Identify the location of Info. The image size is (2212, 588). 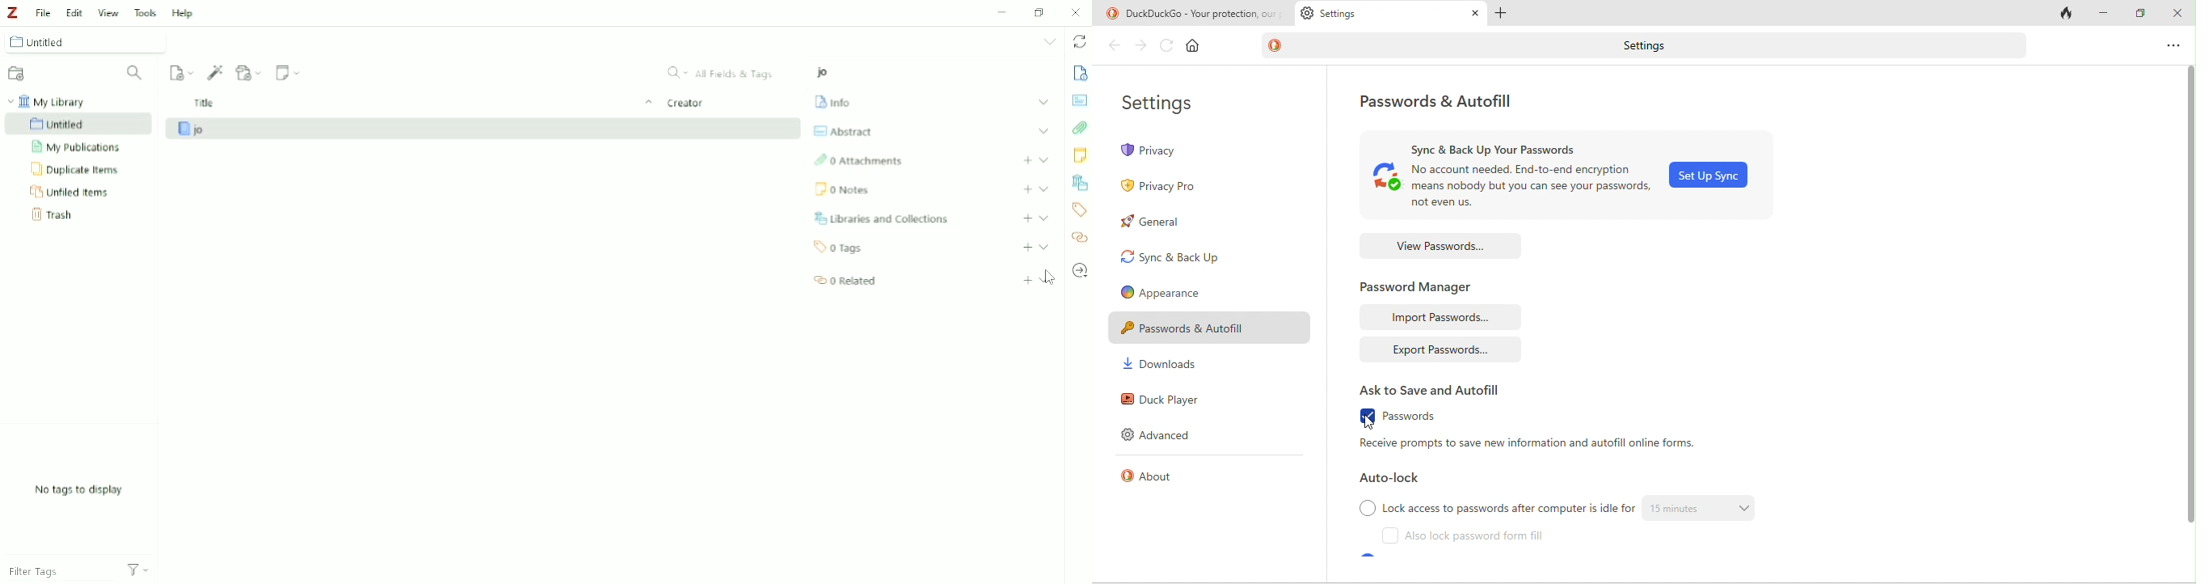
(1080, 74).